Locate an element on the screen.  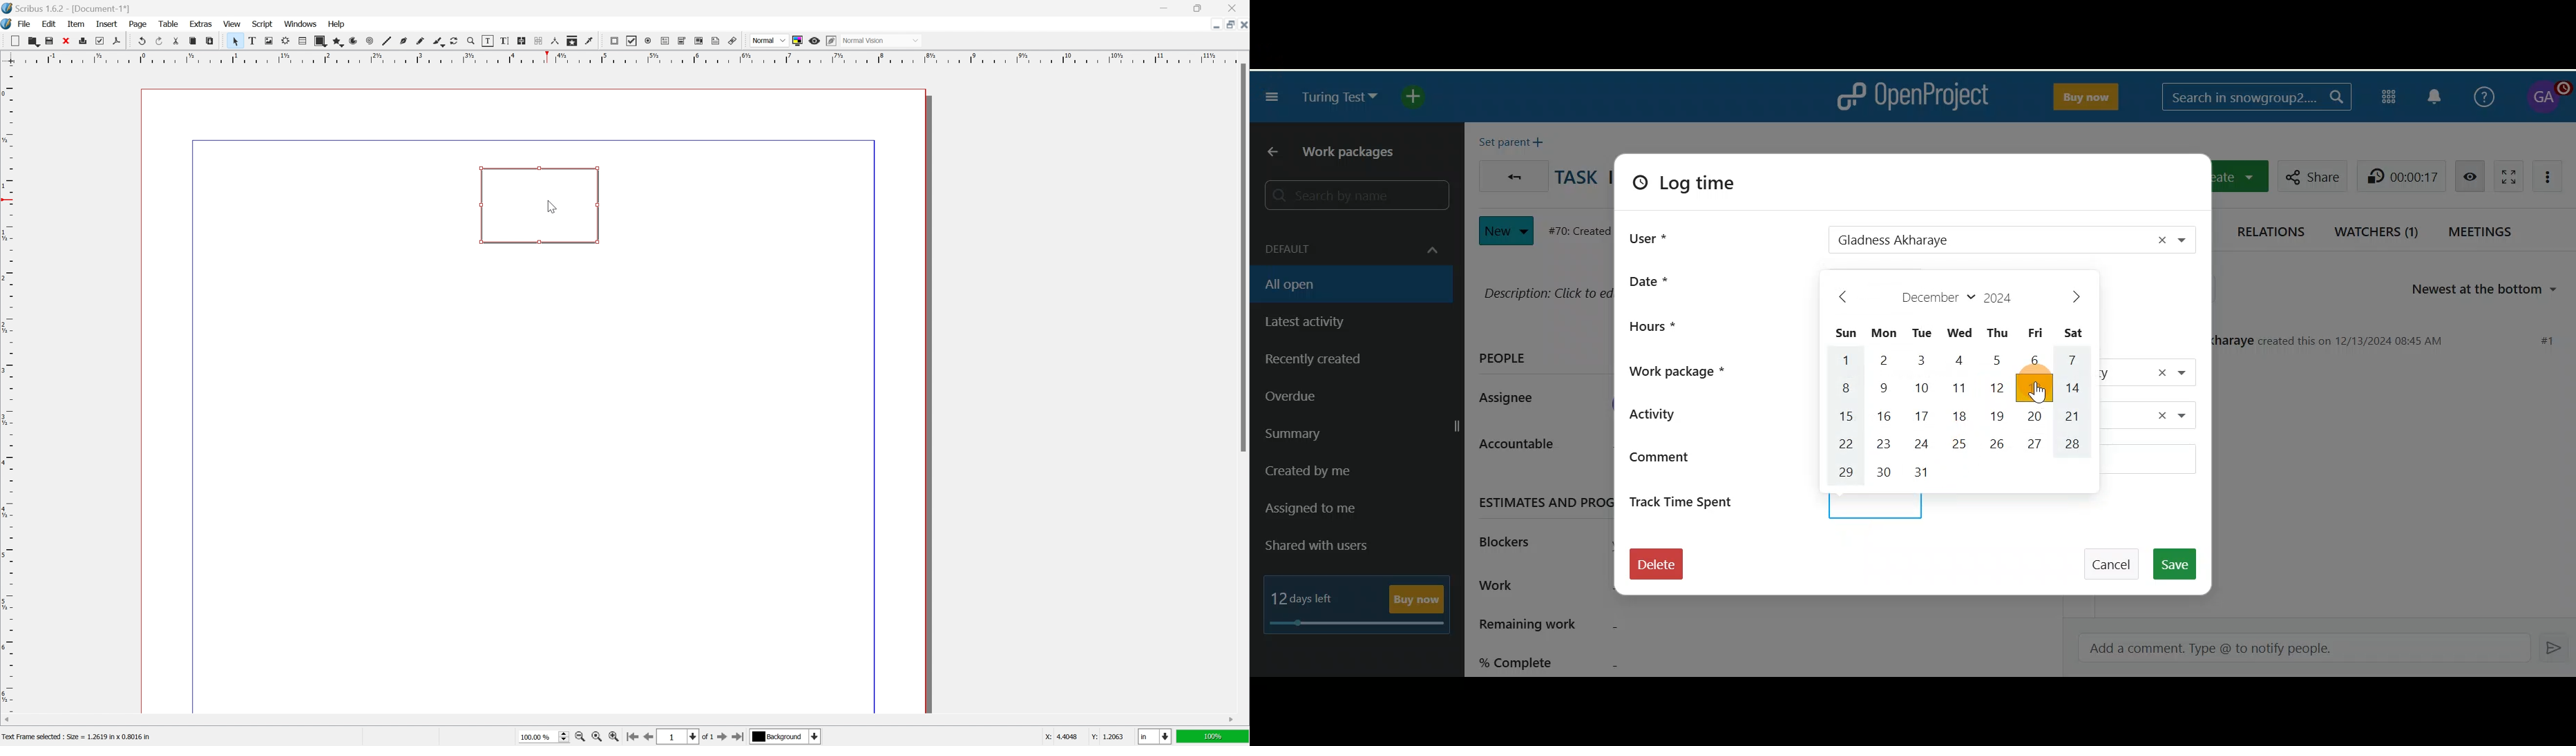
Share is located at coordinates (2309, 174).